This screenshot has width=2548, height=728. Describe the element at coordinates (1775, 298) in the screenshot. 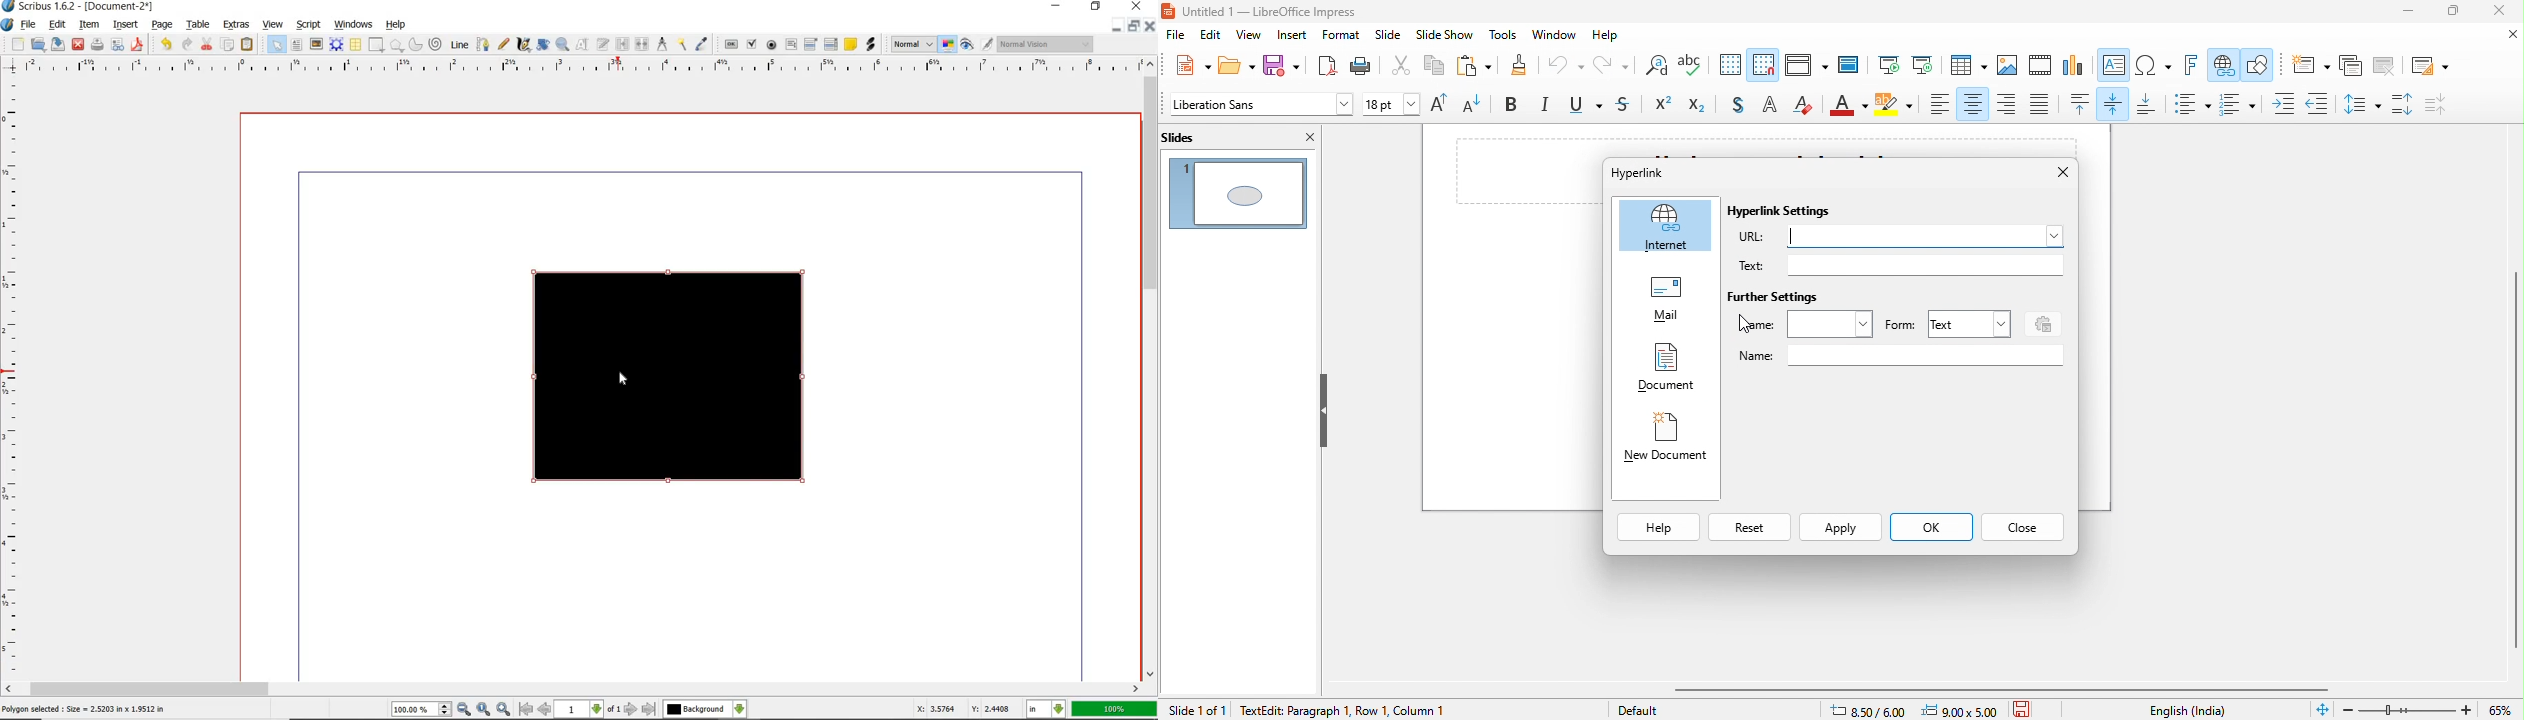

I see `further settings` at that location.